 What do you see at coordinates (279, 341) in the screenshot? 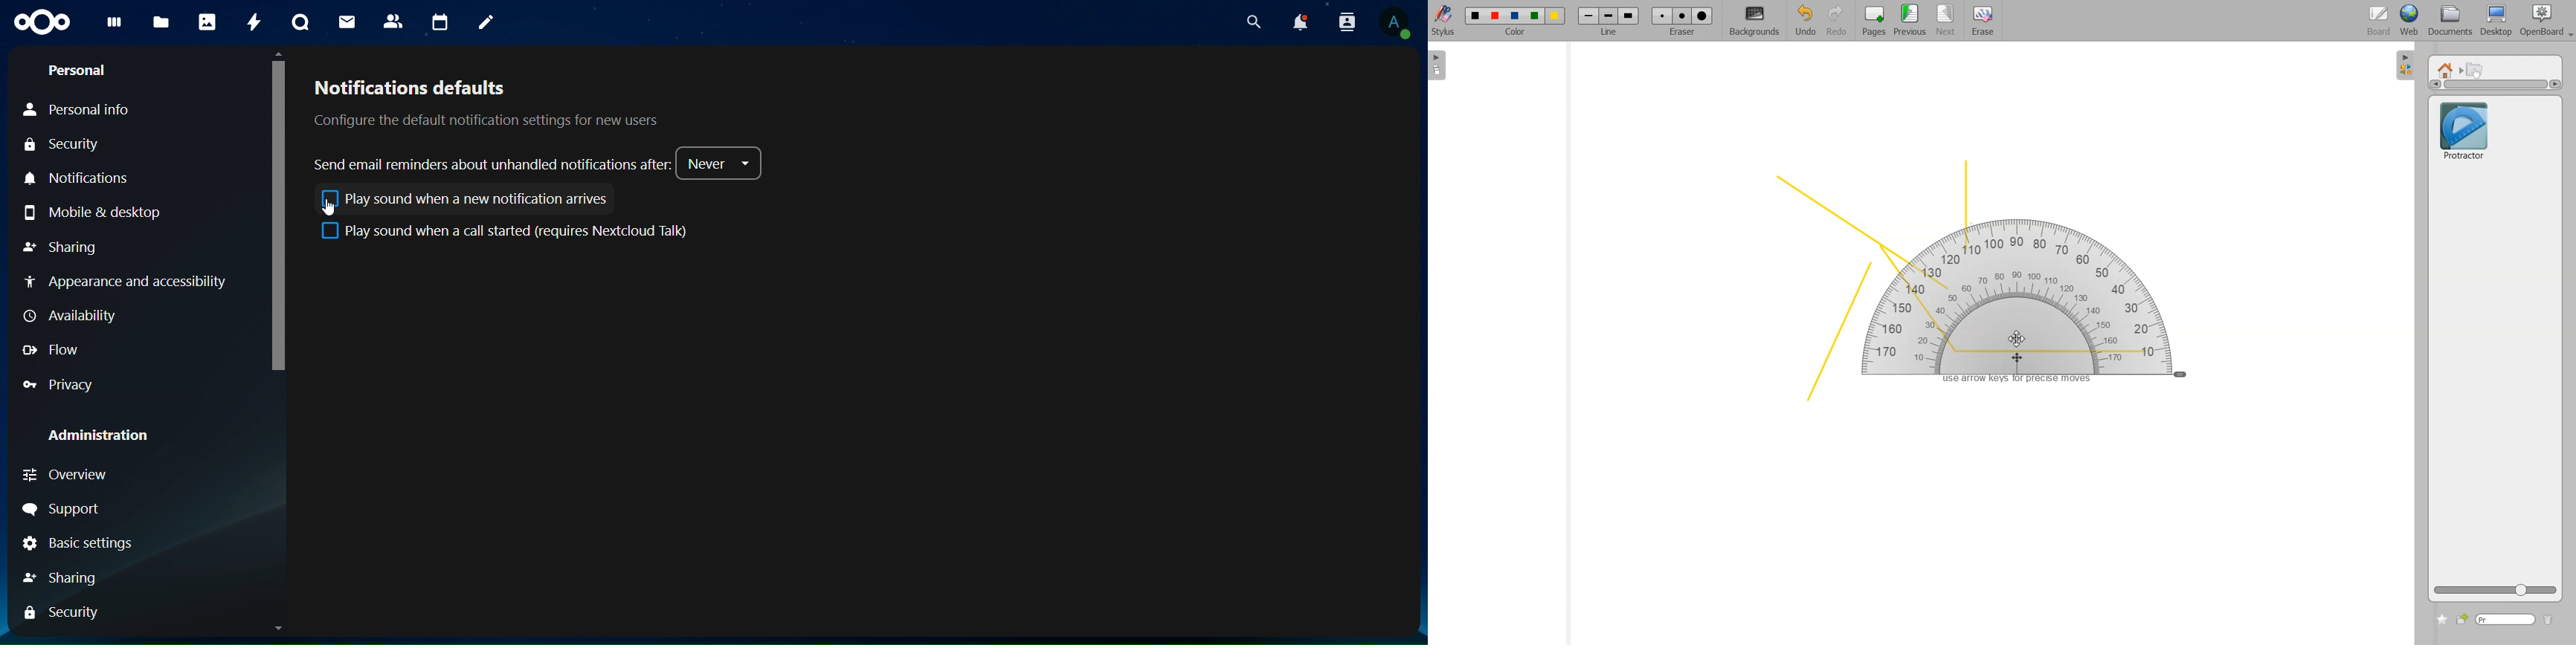
I see `Scrollbar` at bounding box center [279, 341].